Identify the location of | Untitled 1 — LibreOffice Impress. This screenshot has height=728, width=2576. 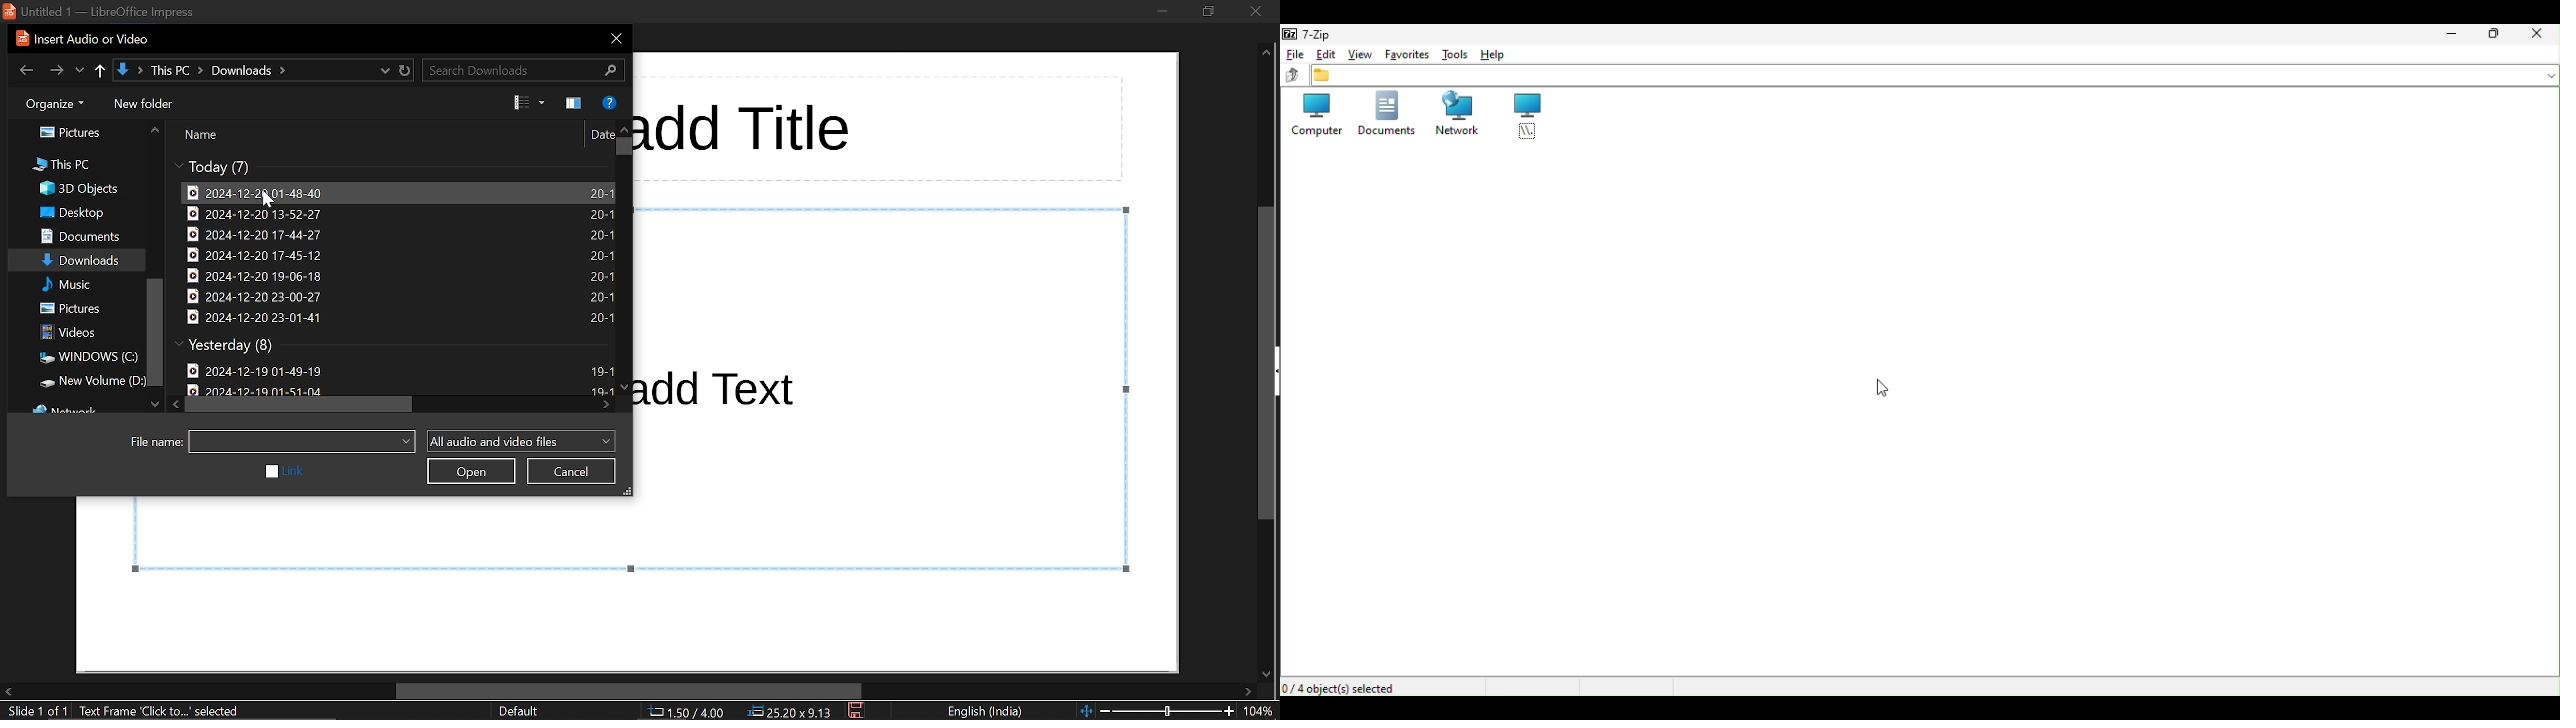
(106, 11).